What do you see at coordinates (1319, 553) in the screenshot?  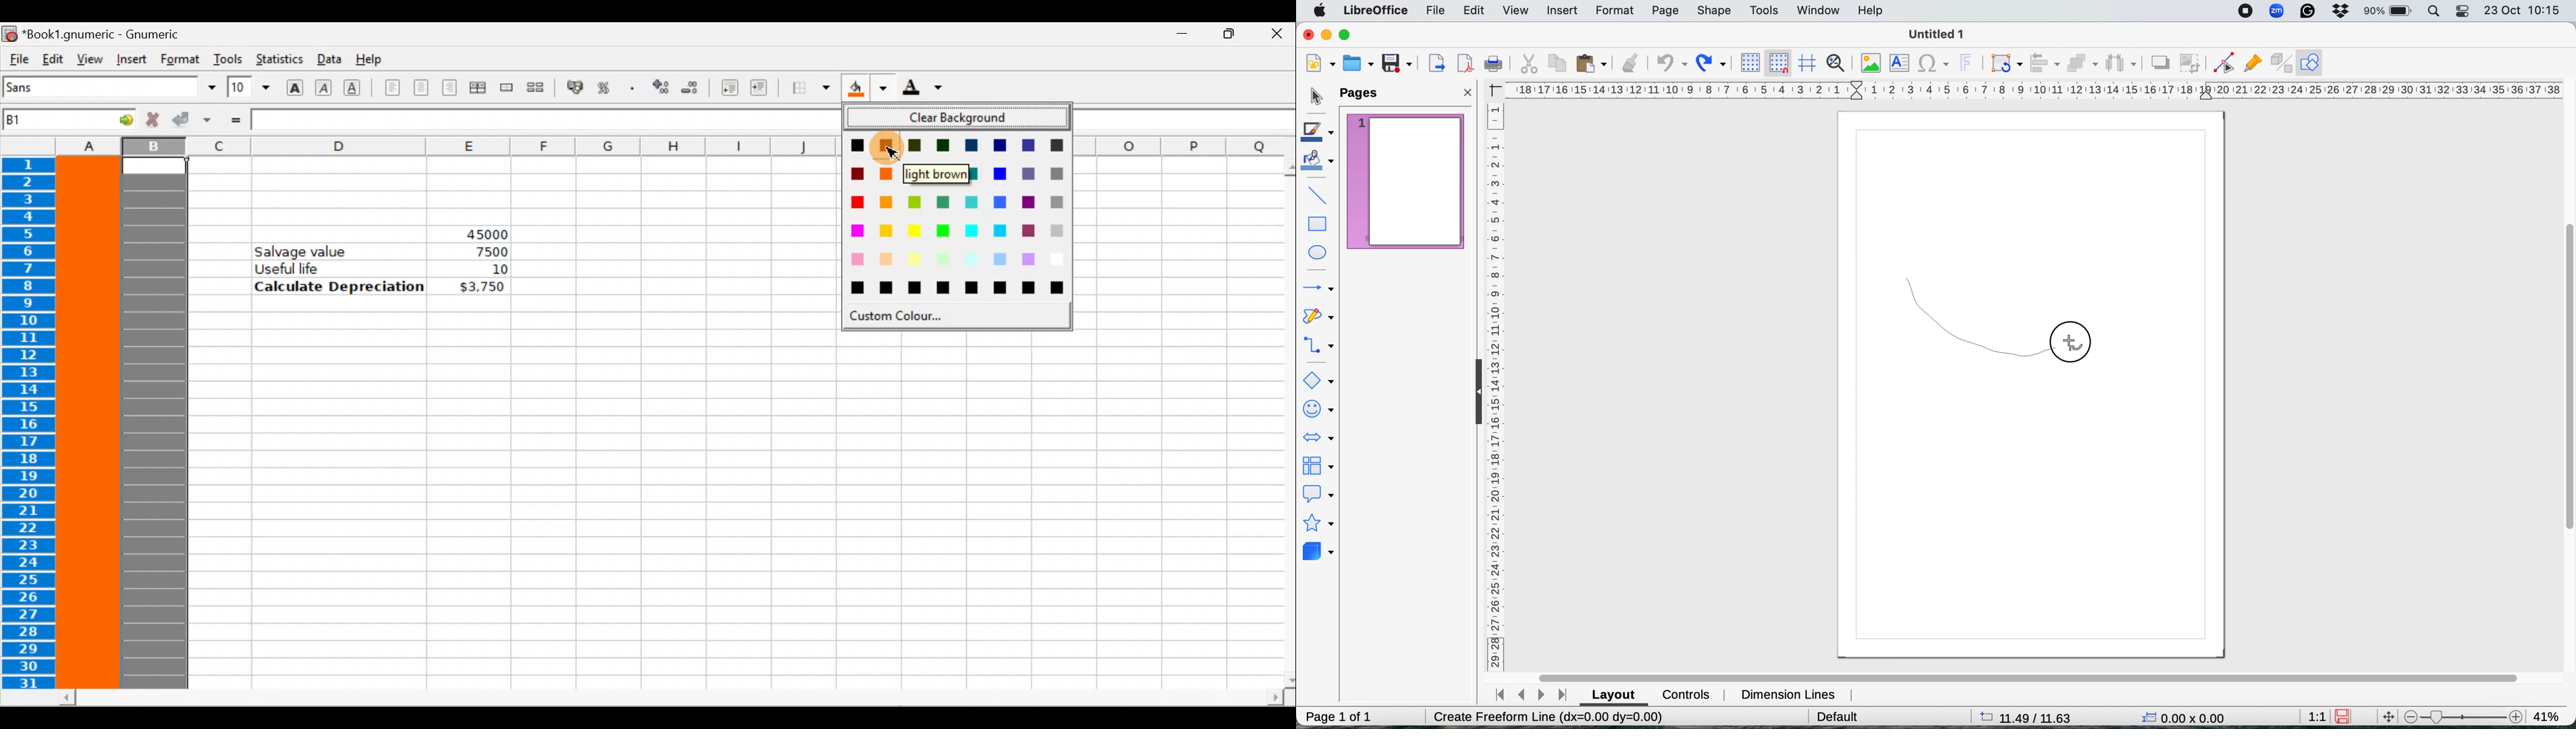 I see `3d objects` at bounding box center [1319, 553].